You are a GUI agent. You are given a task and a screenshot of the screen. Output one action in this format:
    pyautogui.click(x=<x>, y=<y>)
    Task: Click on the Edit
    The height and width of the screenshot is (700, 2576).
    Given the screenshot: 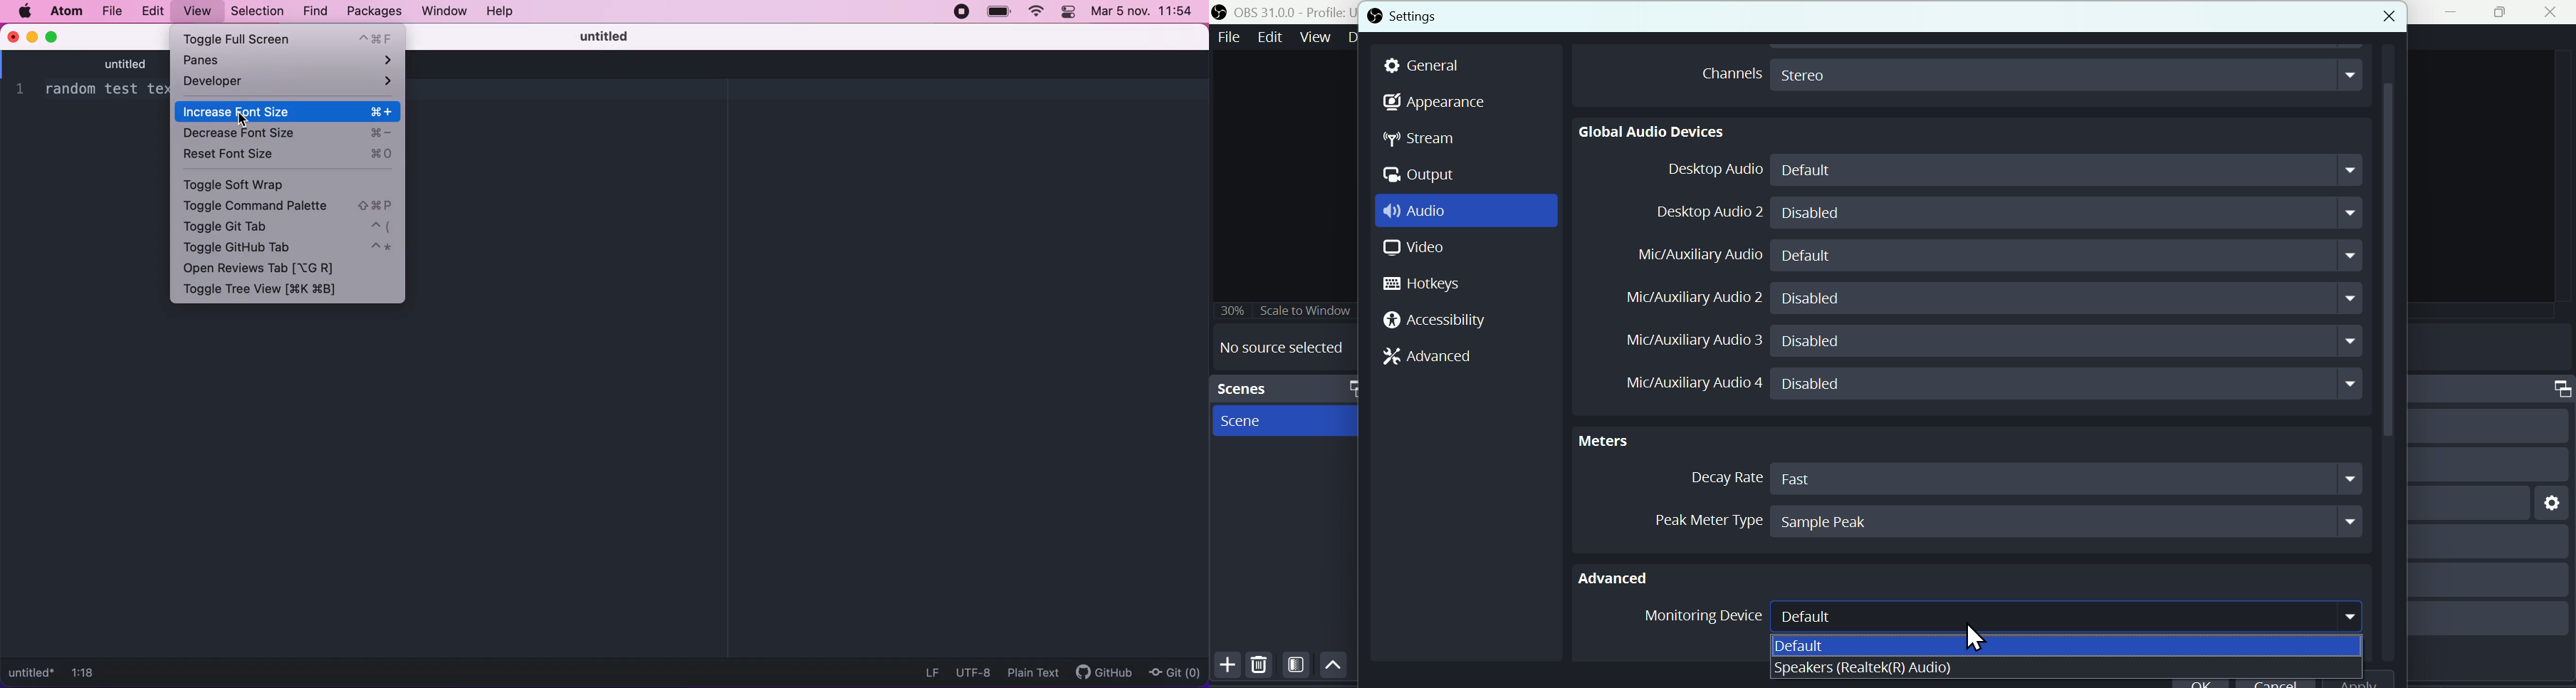 What is the action you would take?
    pyautogui.click(x=1268, y=37)
    